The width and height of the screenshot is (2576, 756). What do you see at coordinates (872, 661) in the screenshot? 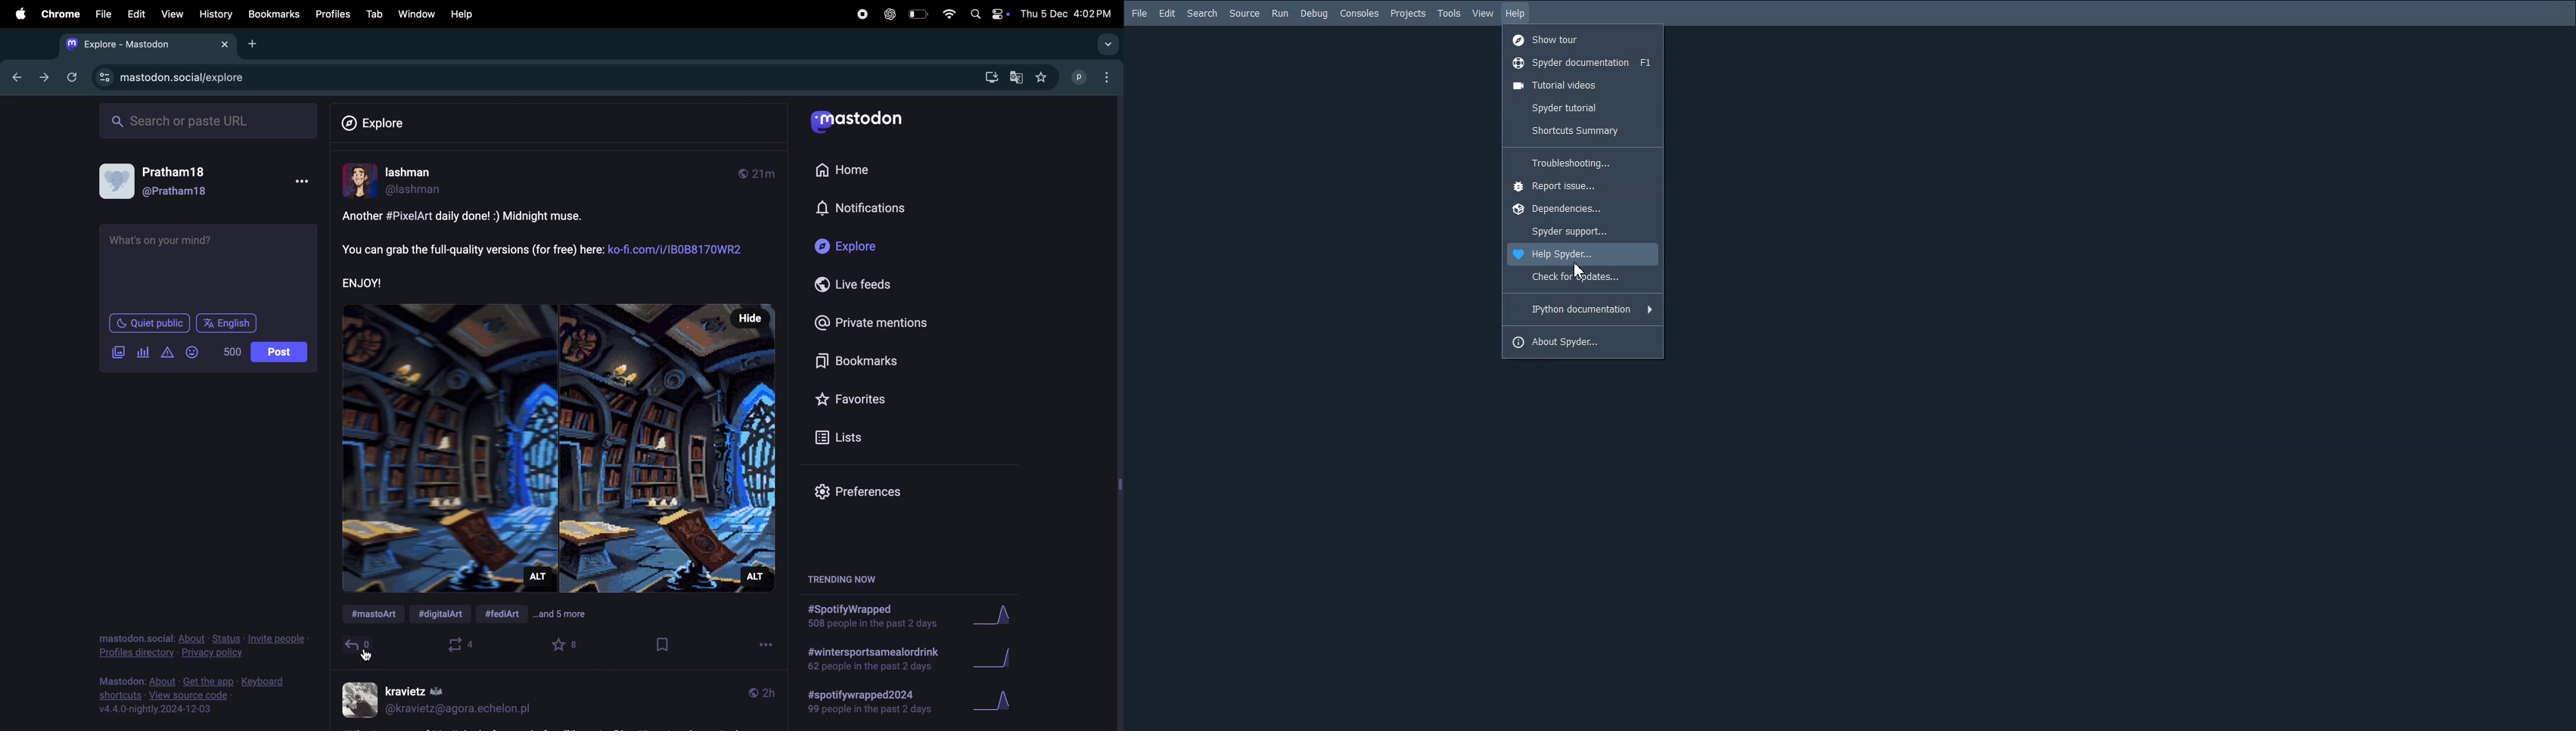
I see `wintersport drink` at bounding box center [872, 661].